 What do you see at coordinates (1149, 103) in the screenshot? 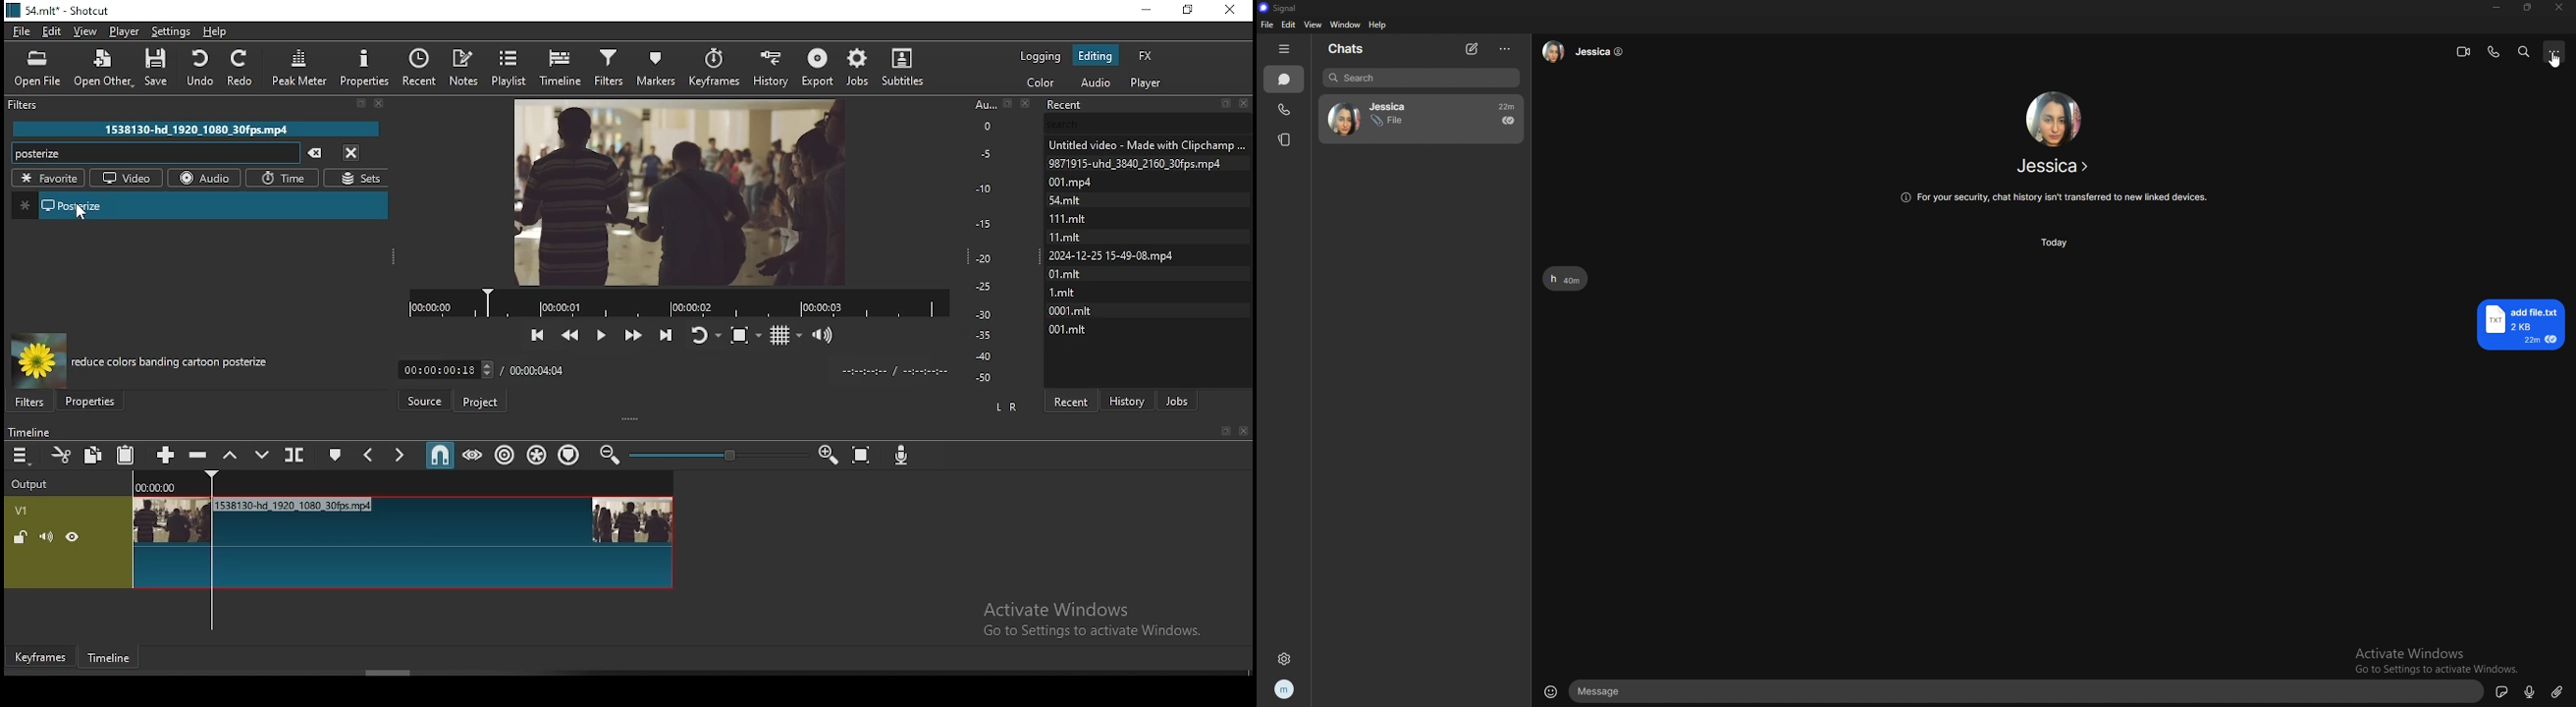
I see `recent` at bounding box center [1149, 103].